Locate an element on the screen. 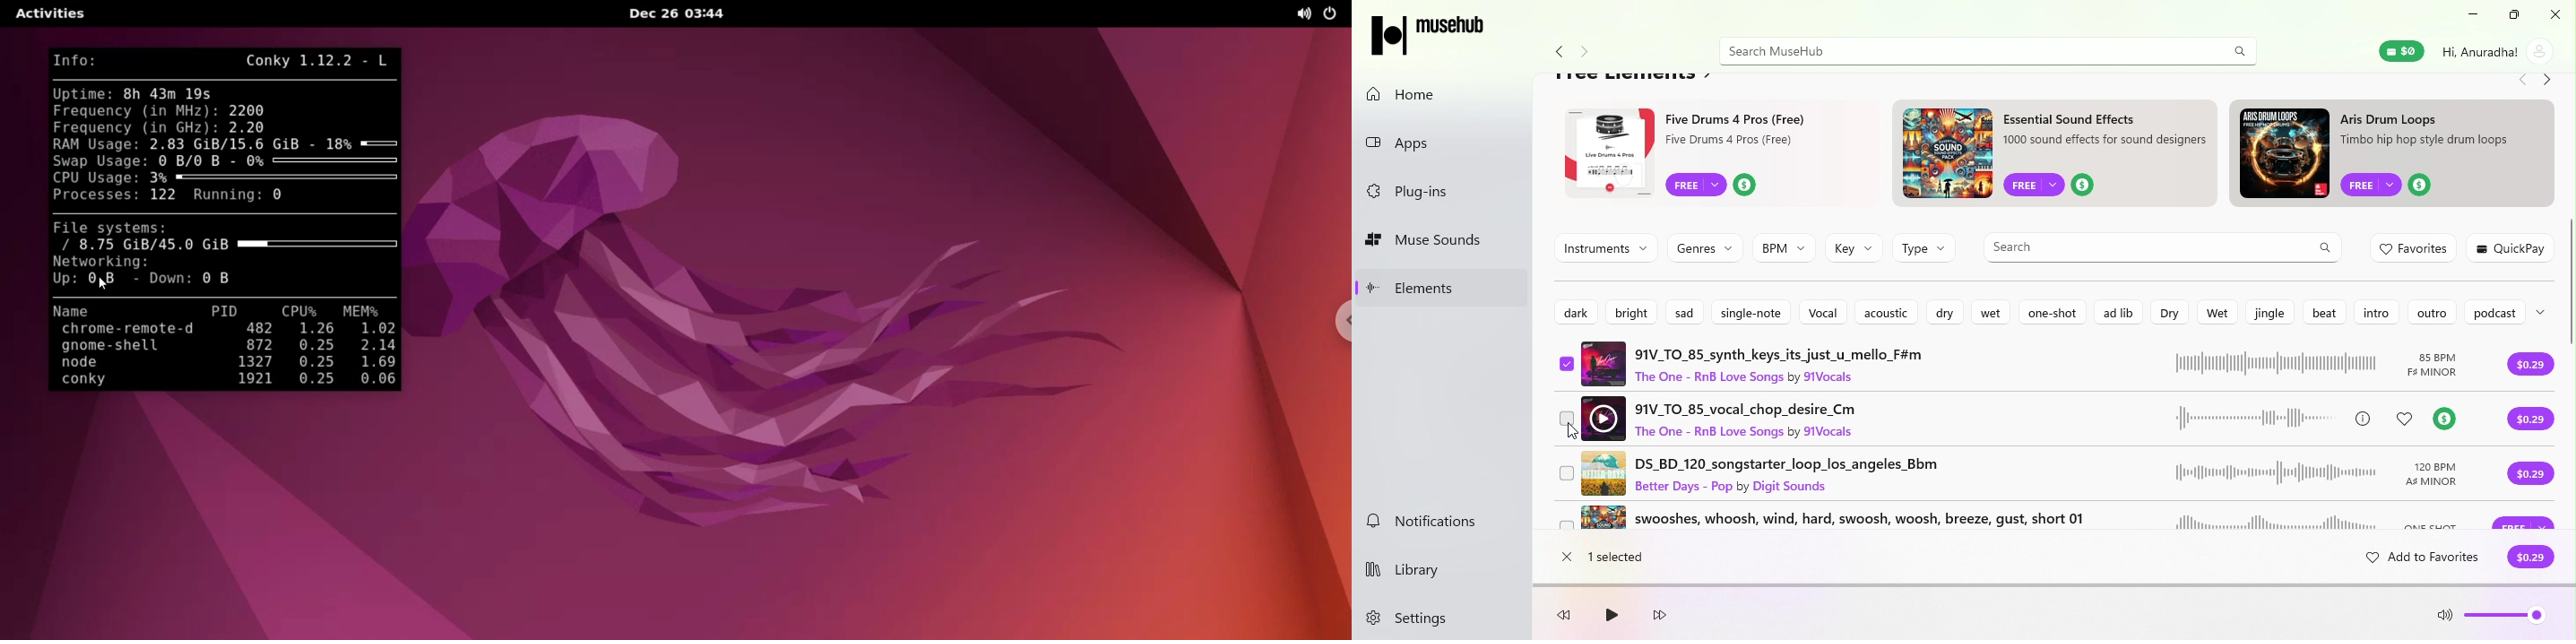 The height and width of the screenshot is (644, 2576). Mute is located at coordinates (2445, 618).